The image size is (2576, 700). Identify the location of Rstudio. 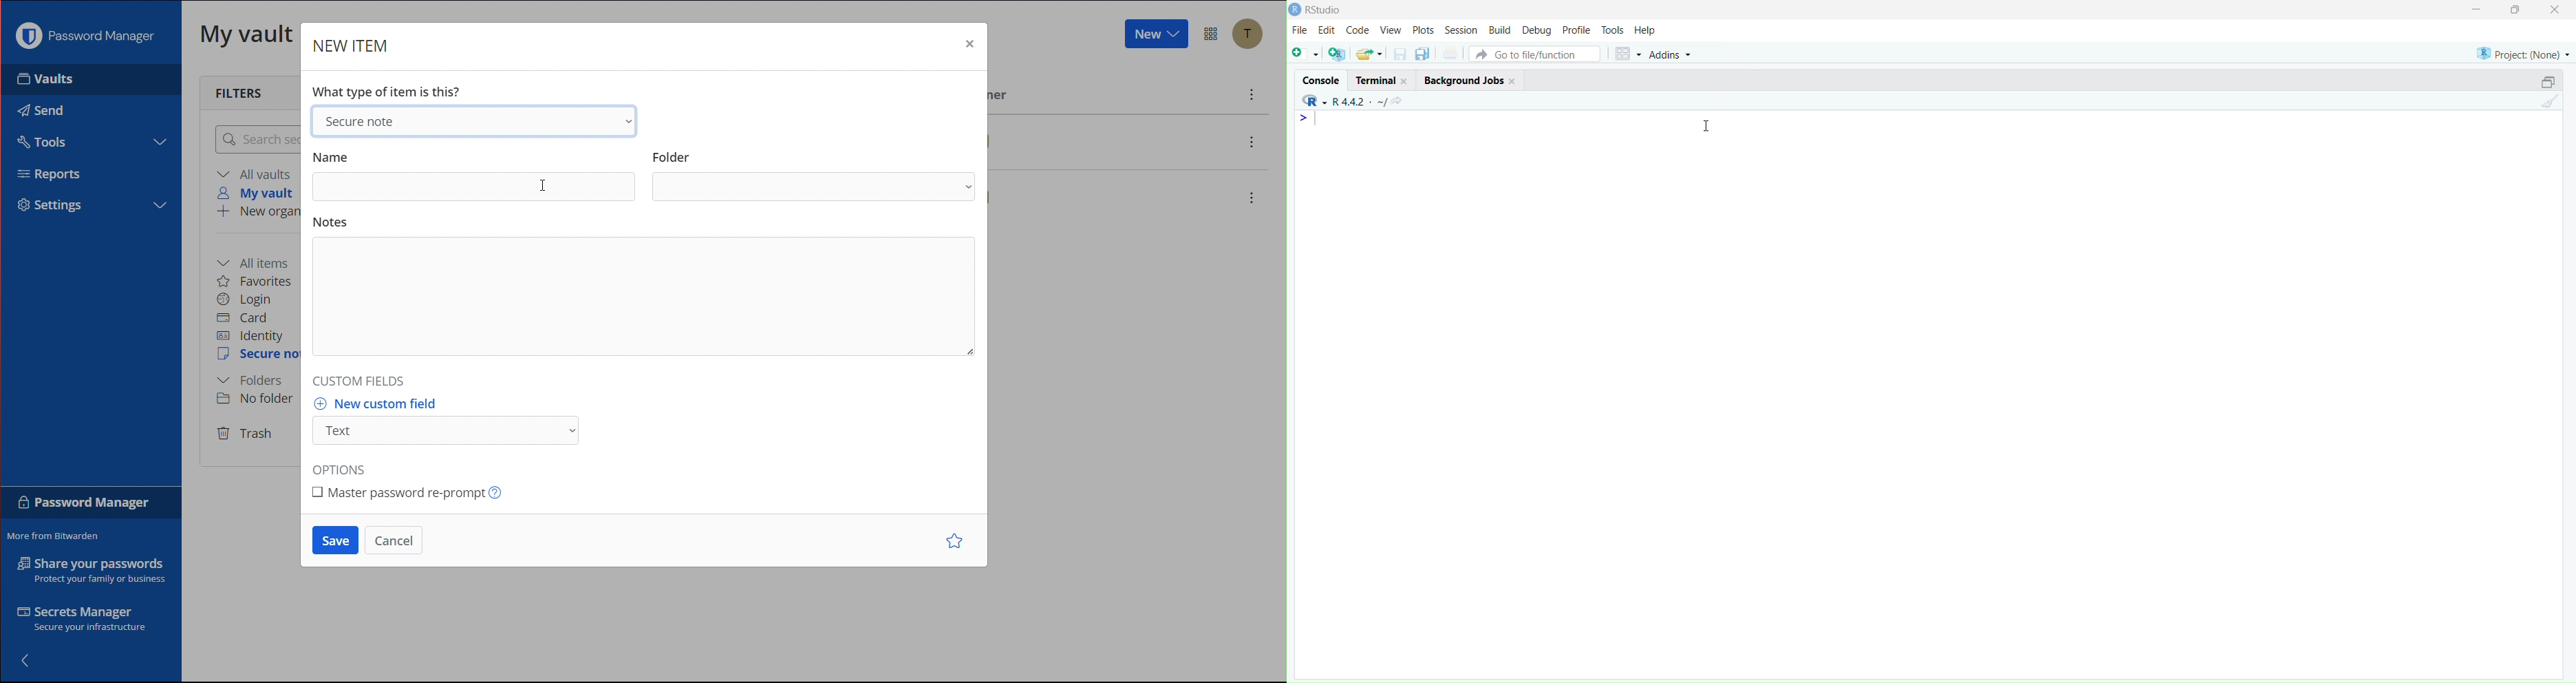
(1318, 10).